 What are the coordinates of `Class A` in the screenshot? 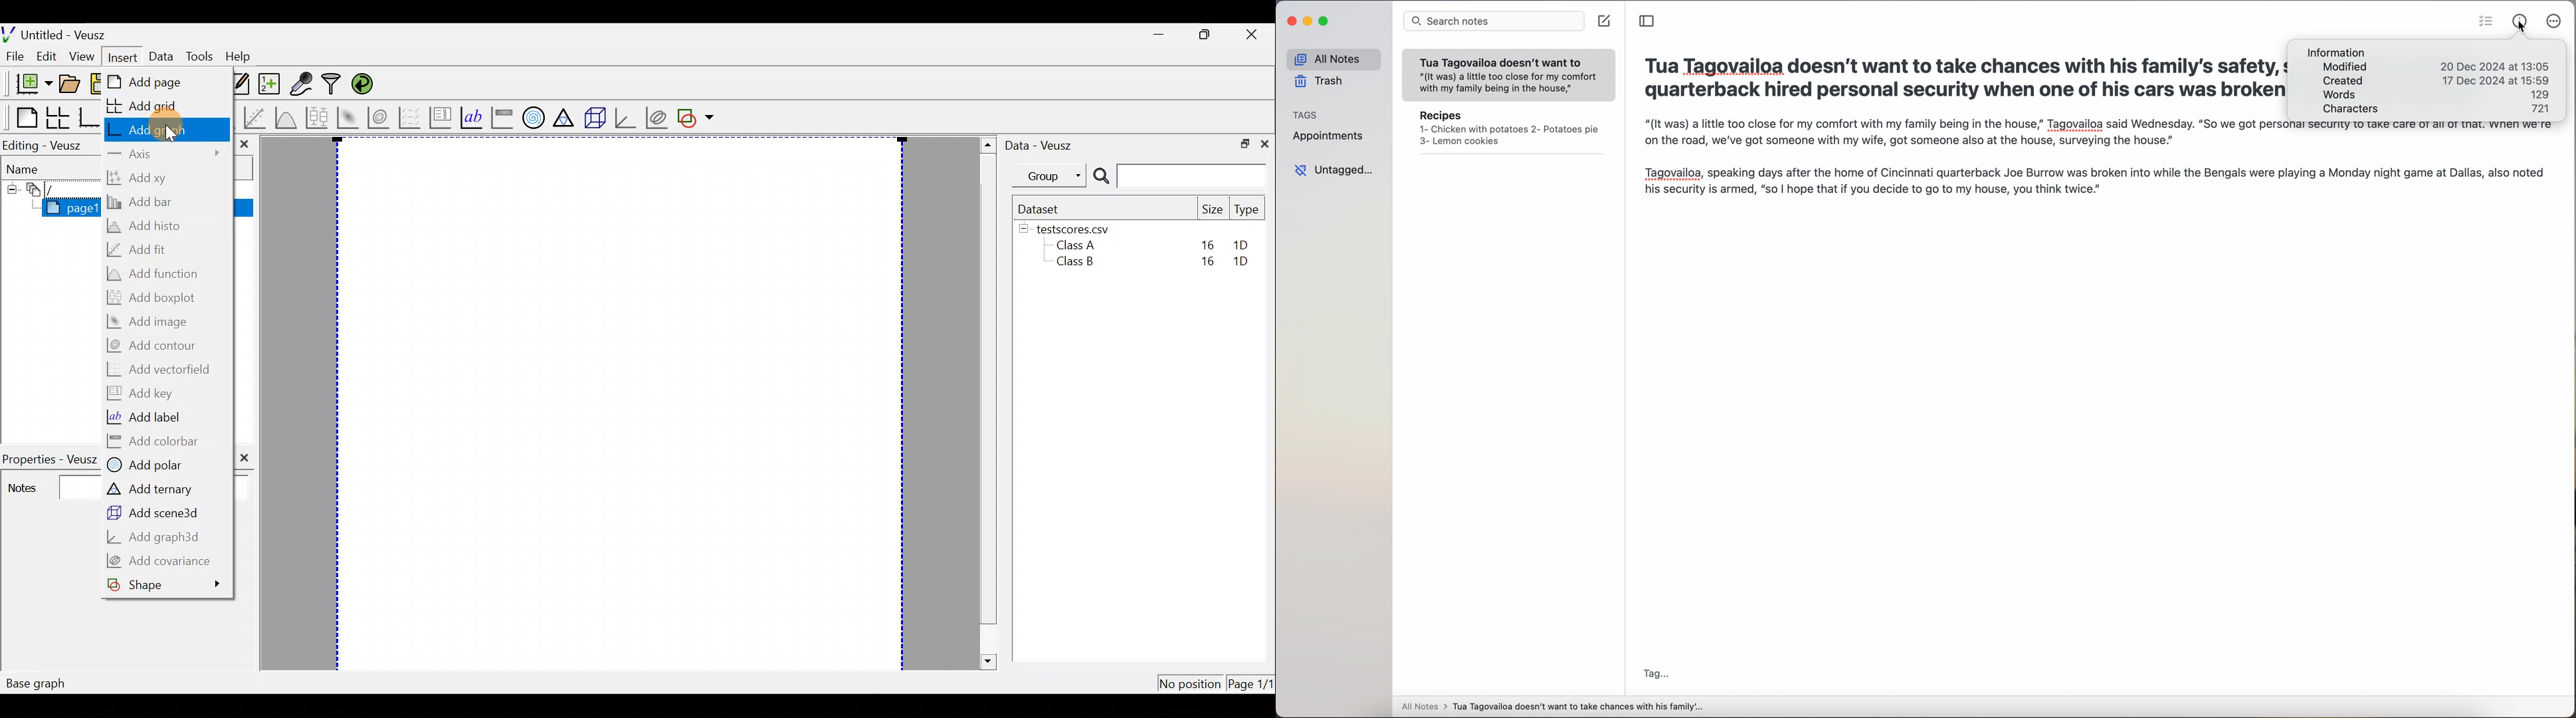 It's located at (1079, 245).